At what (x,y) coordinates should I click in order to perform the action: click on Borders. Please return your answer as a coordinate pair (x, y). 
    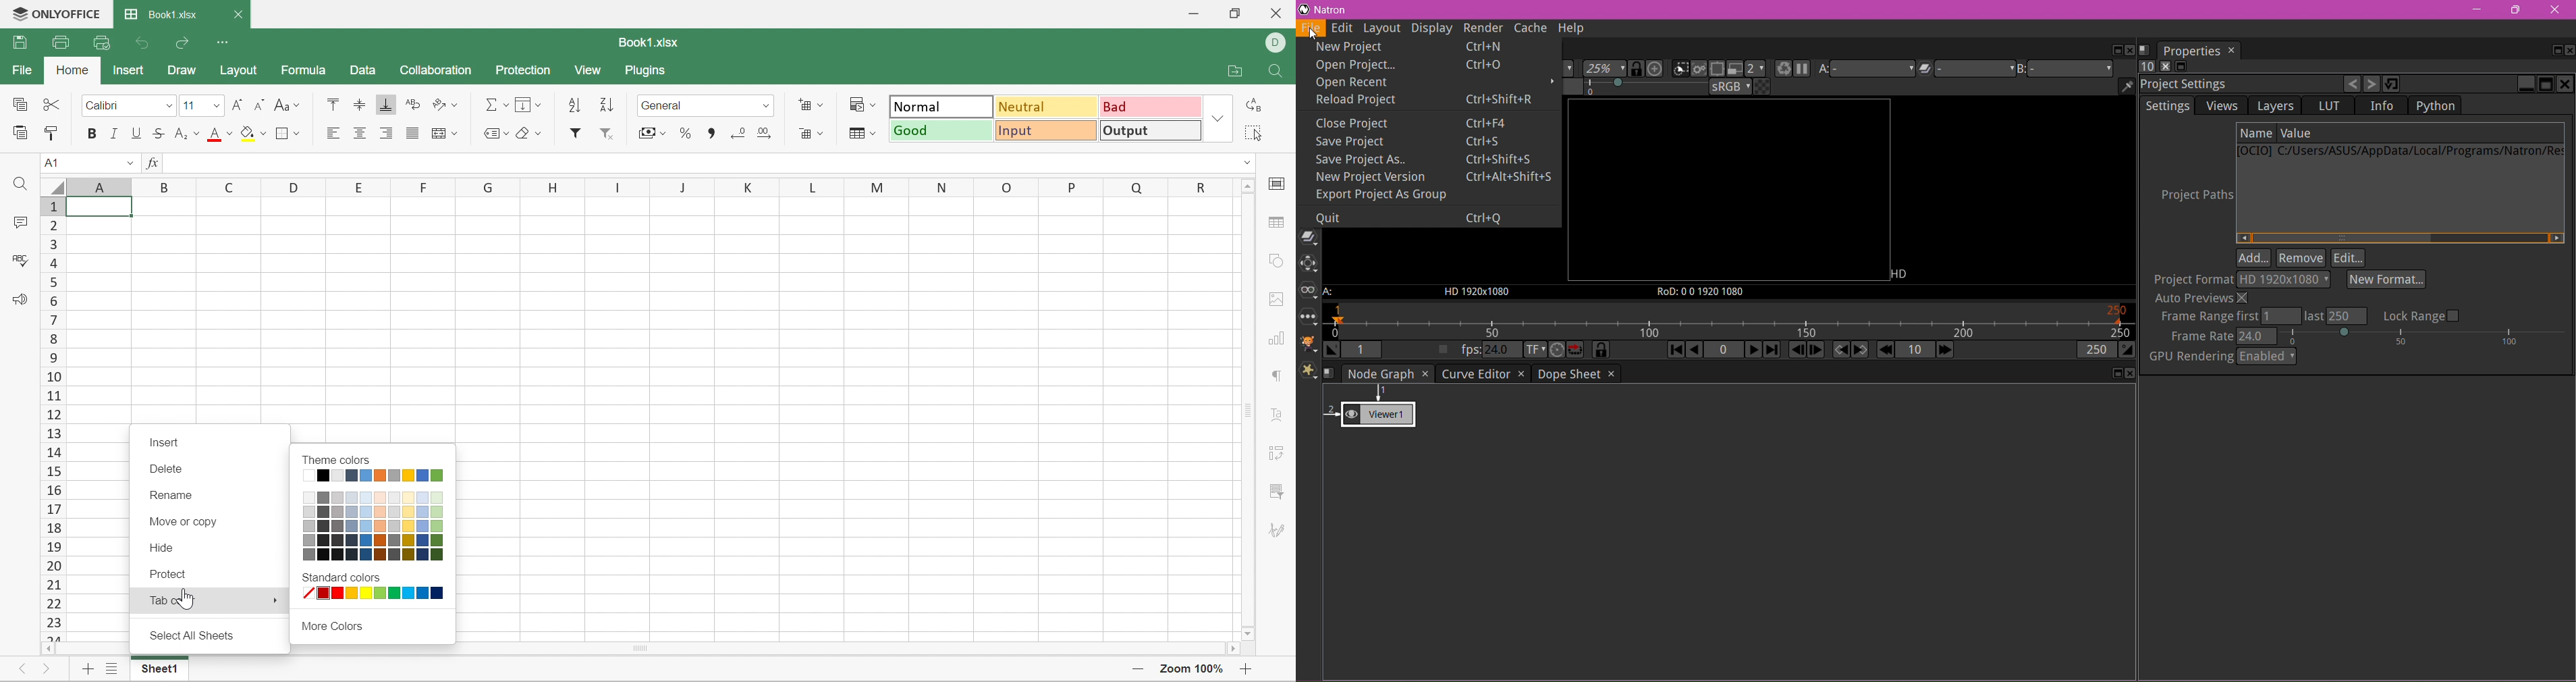
    Looking at the image, I should click on (289, 133).